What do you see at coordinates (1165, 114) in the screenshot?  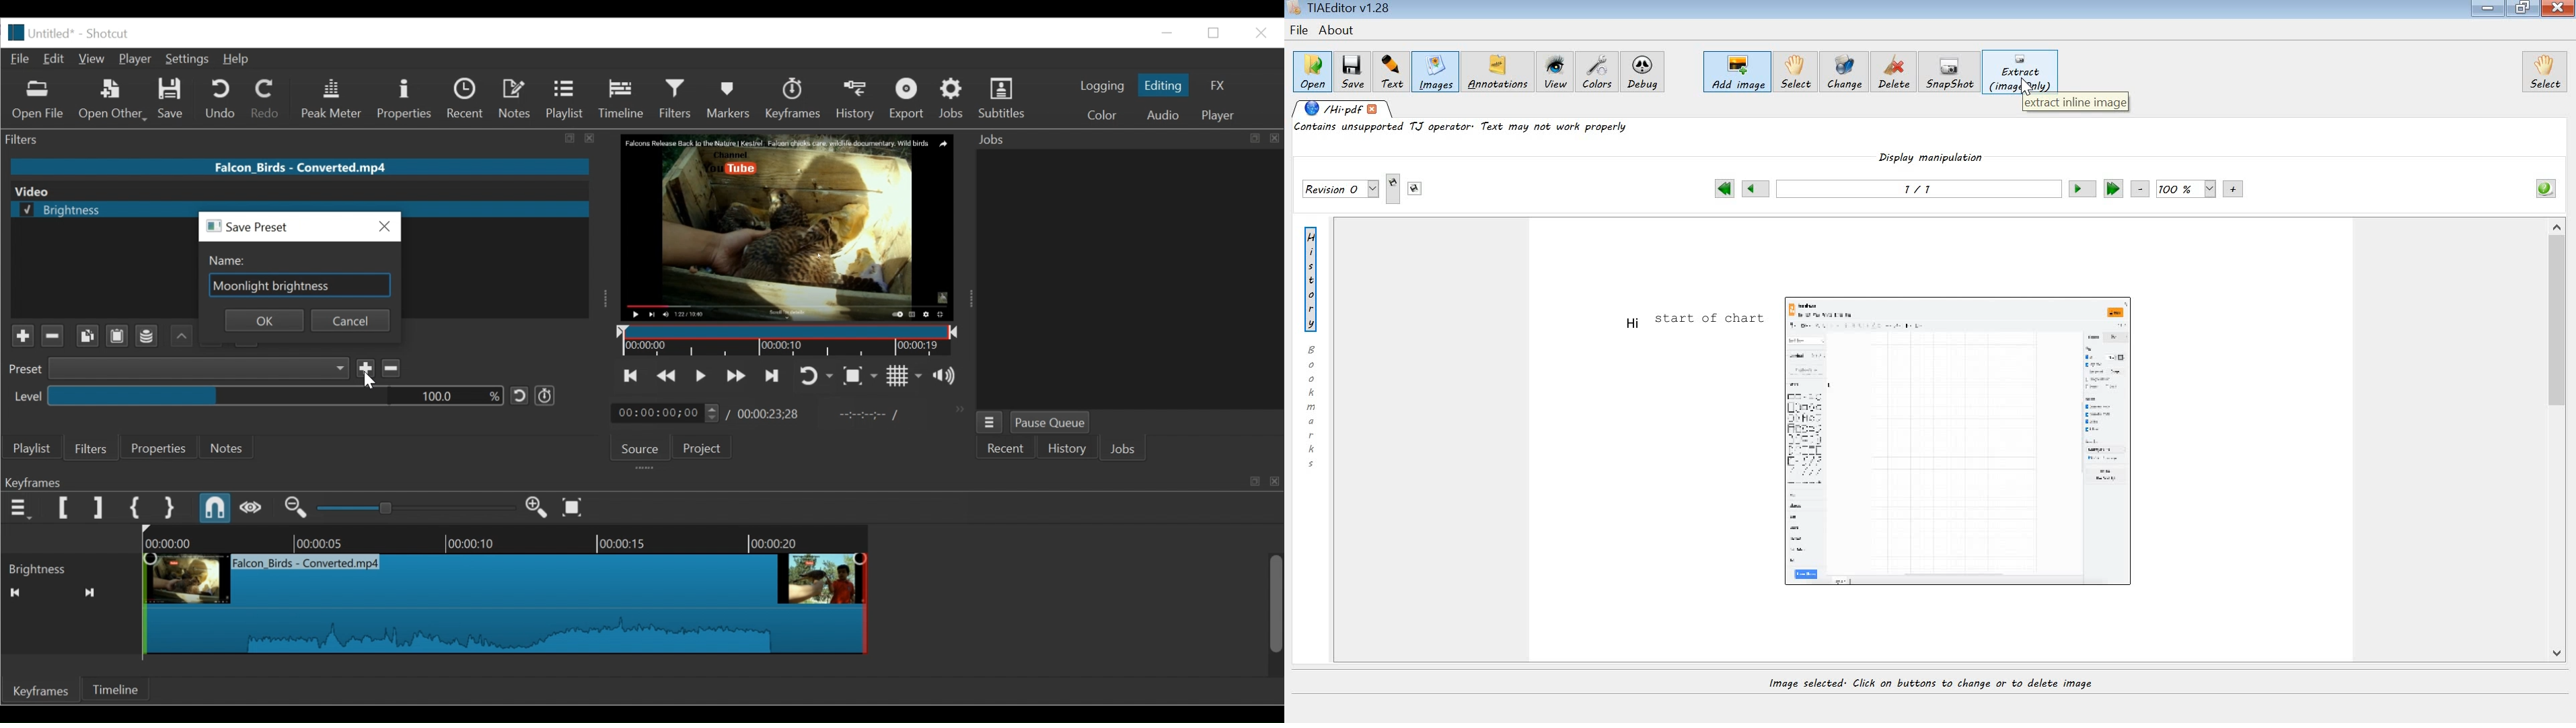 I see `Audio` at bounding box center [1165, 114].